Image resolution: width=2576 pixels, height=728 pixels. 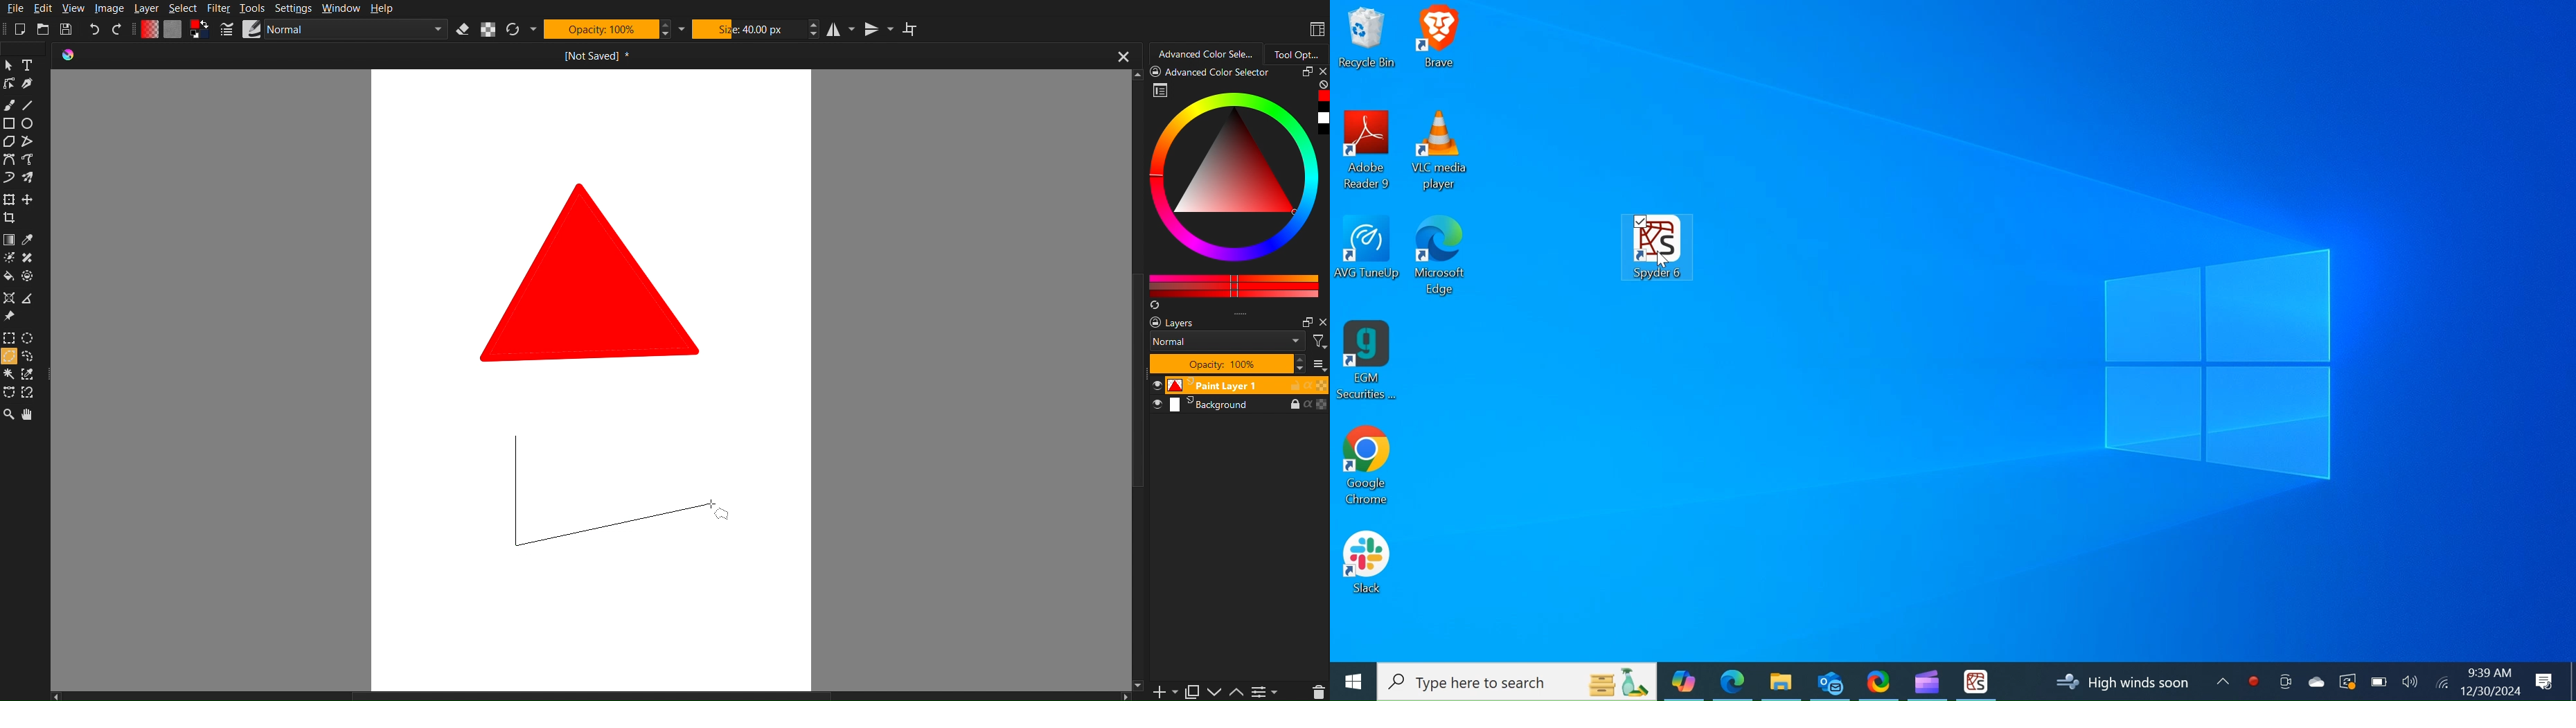 What do you see at coordinates (28, 85) in the screenshot?
I see `Pen` at bounding box center [28, 85].